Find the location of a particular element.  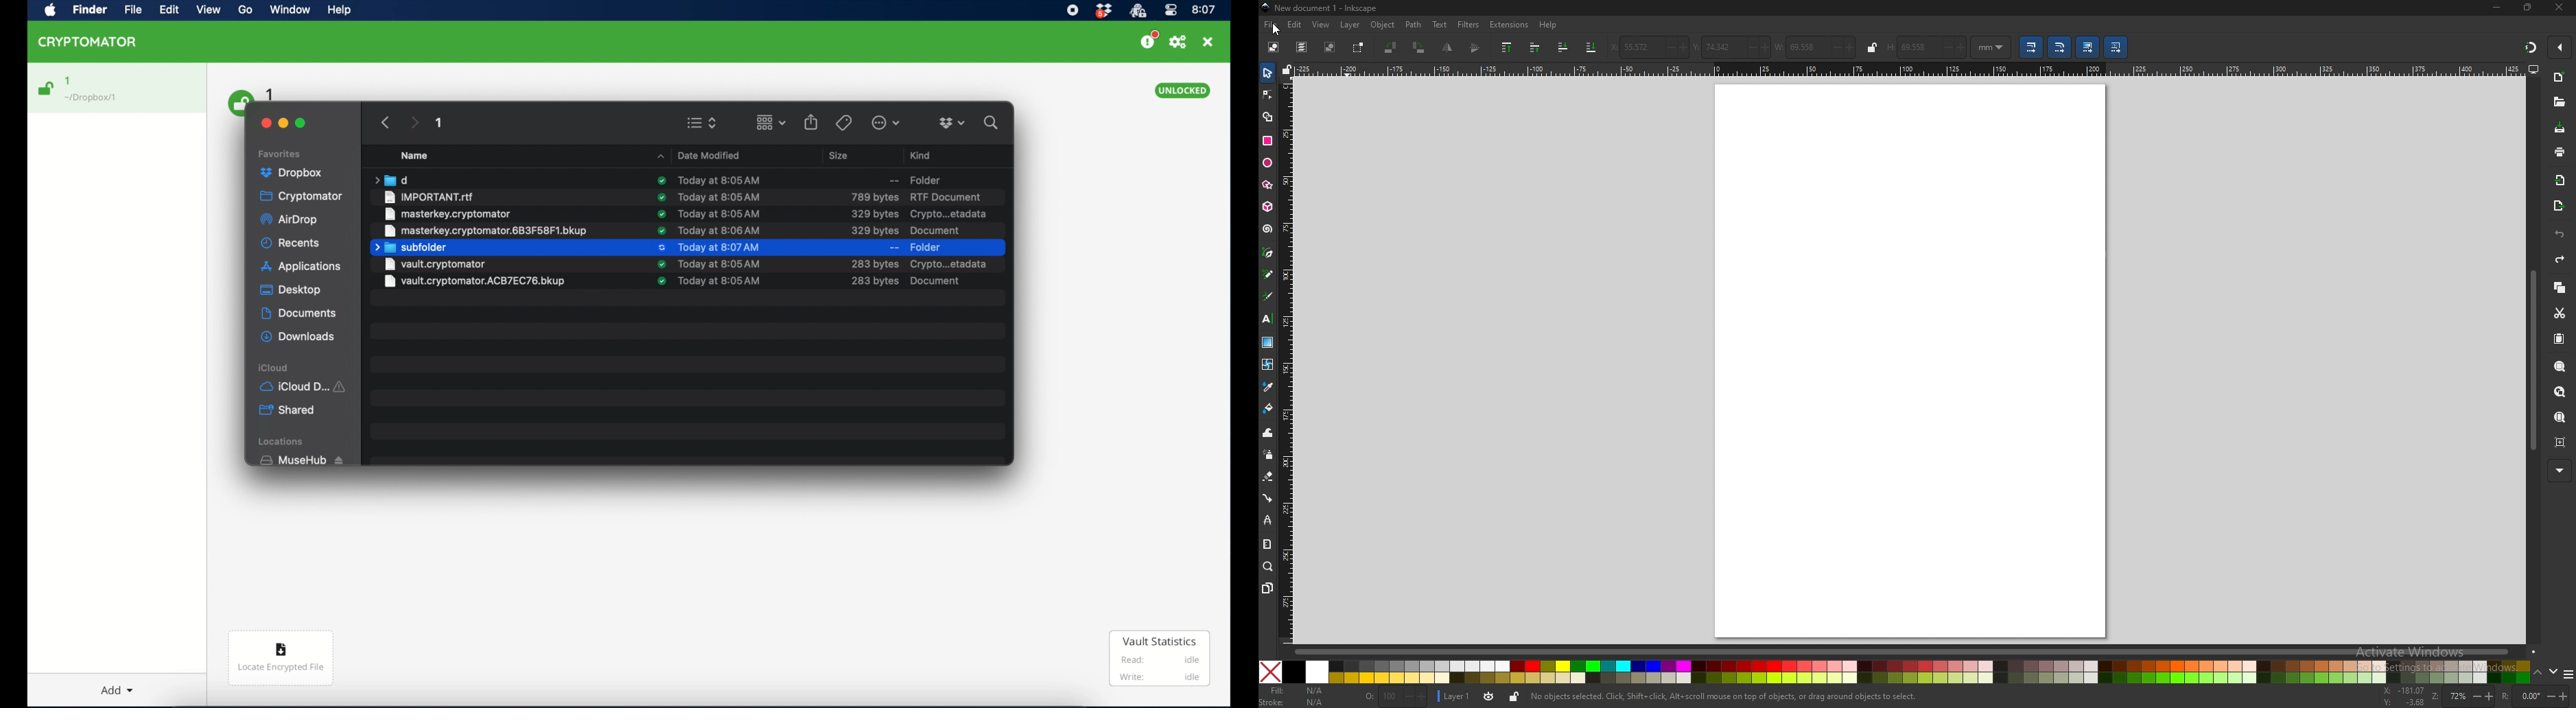

width is located at coordinates (1797, 48).